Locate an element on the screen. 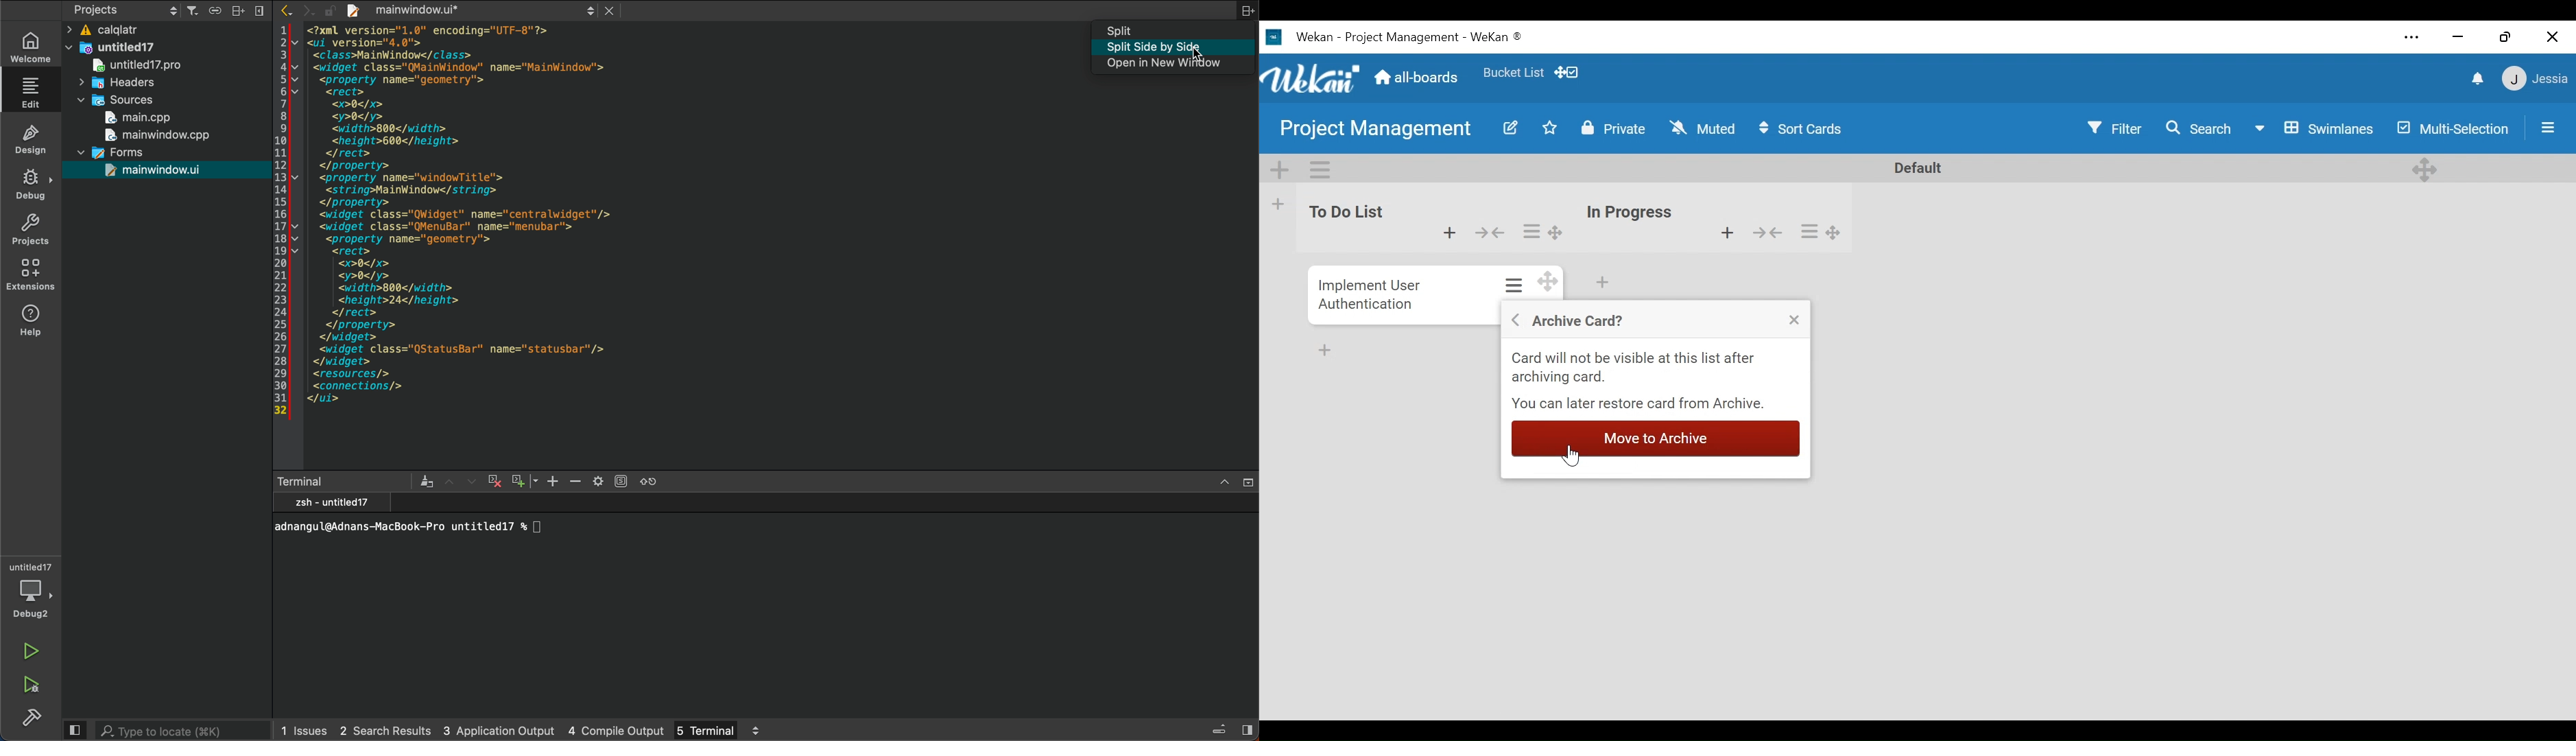  Archive Card is located at coordinates (1575, 320).